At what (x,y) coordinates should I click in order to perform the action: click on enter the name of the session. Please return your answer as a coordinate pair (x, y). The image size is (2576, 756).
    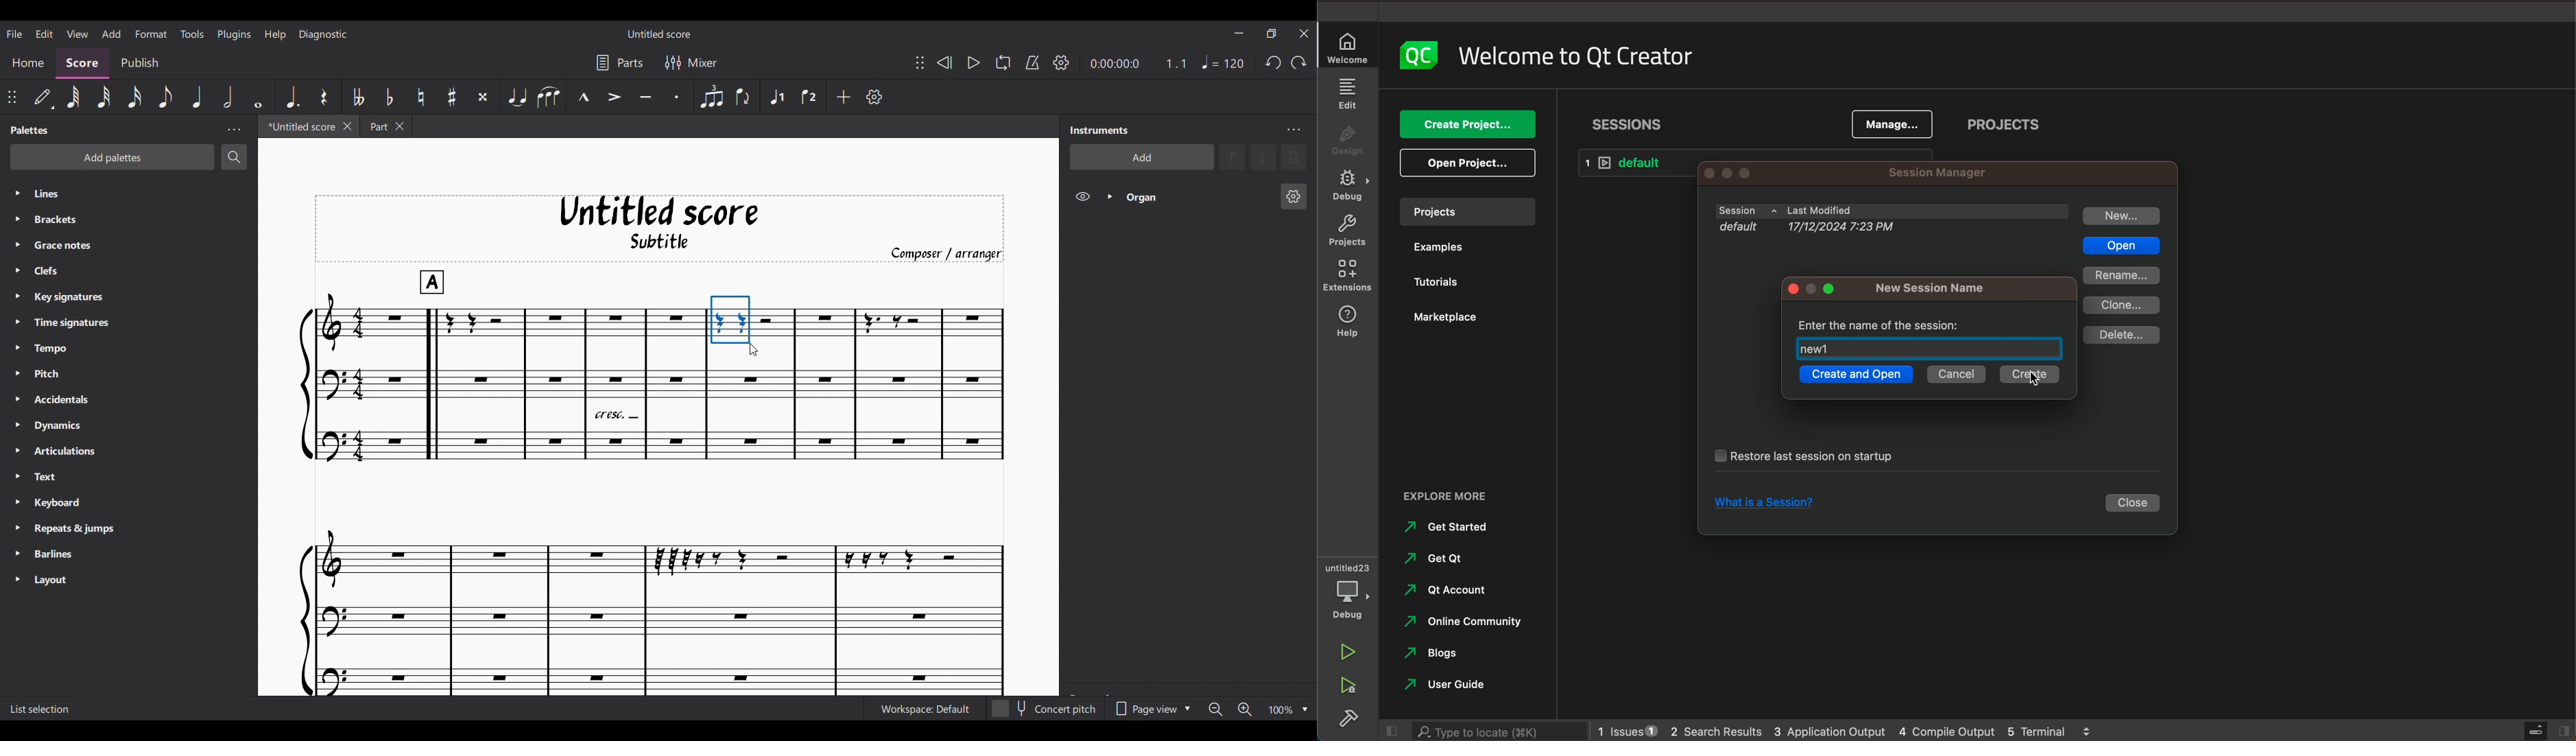
    Looking at the image, I should click on (1890, 322).